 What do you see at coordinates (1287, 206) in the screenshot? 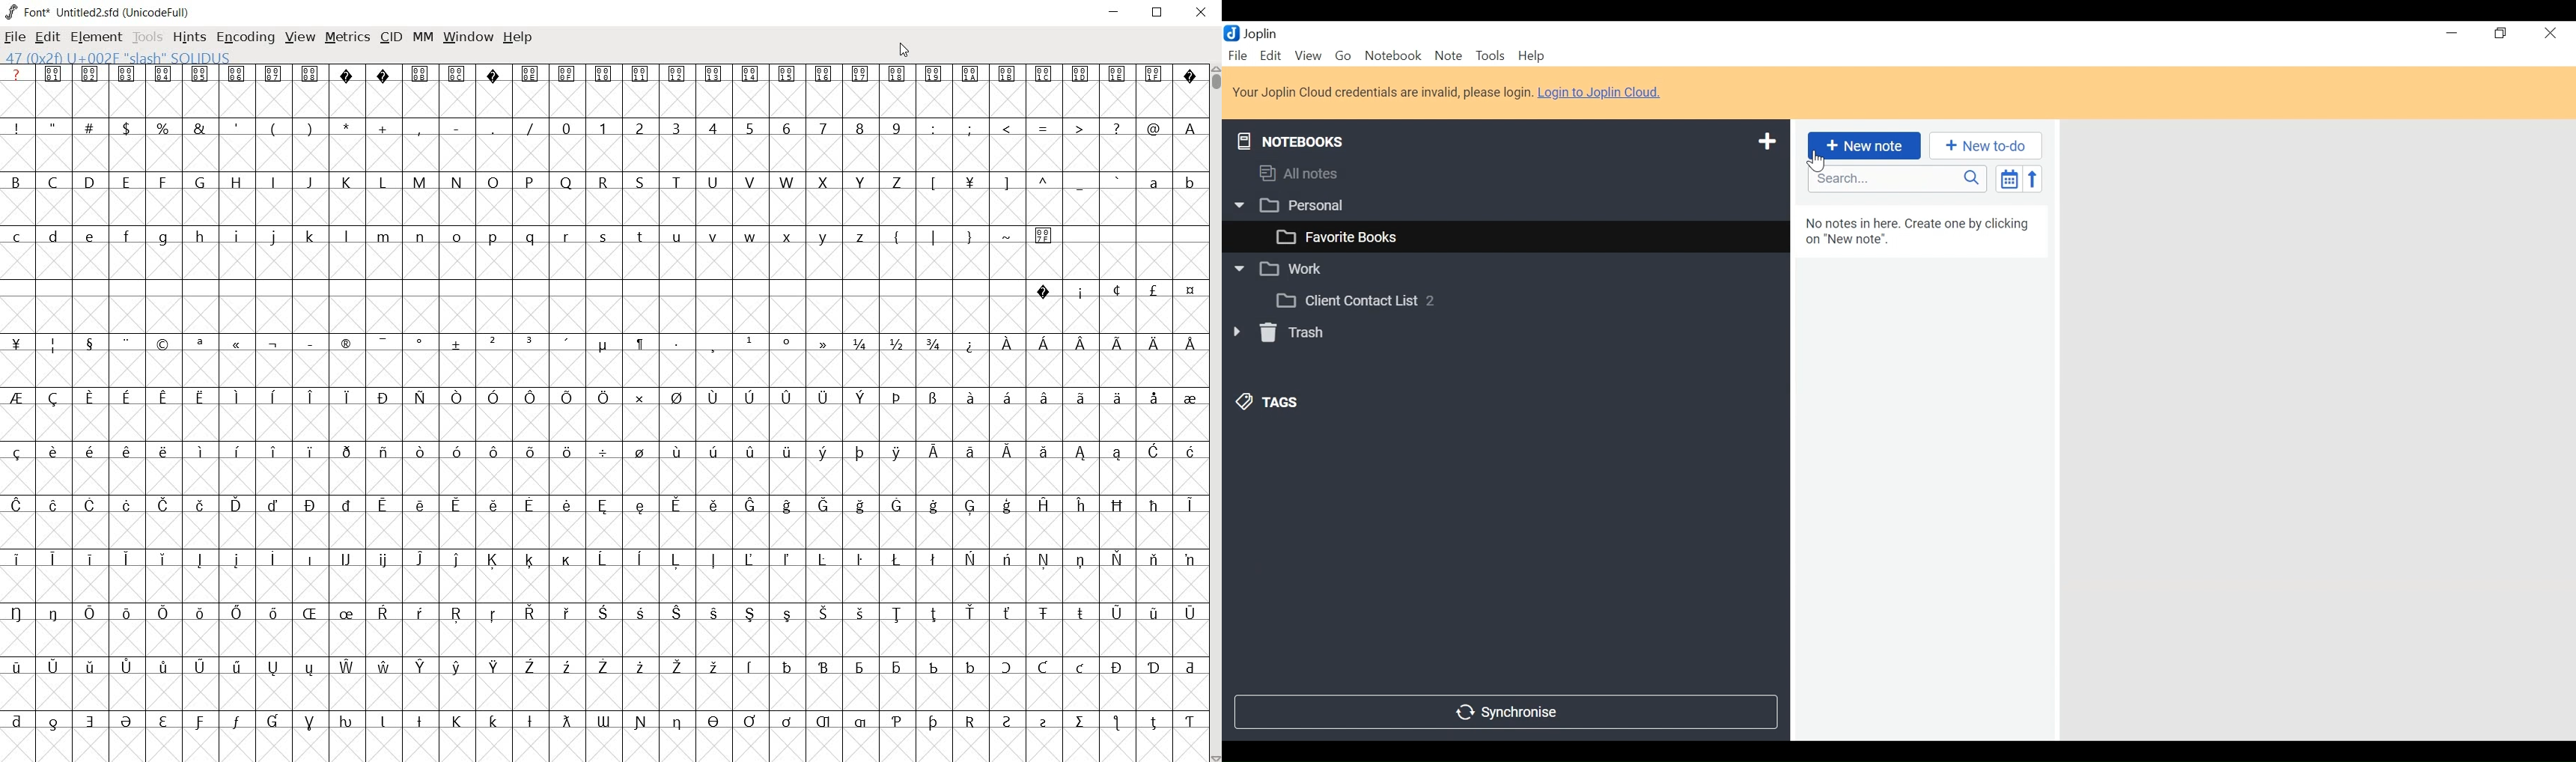
I see ` Personal` at bounding box center [1287, 206].